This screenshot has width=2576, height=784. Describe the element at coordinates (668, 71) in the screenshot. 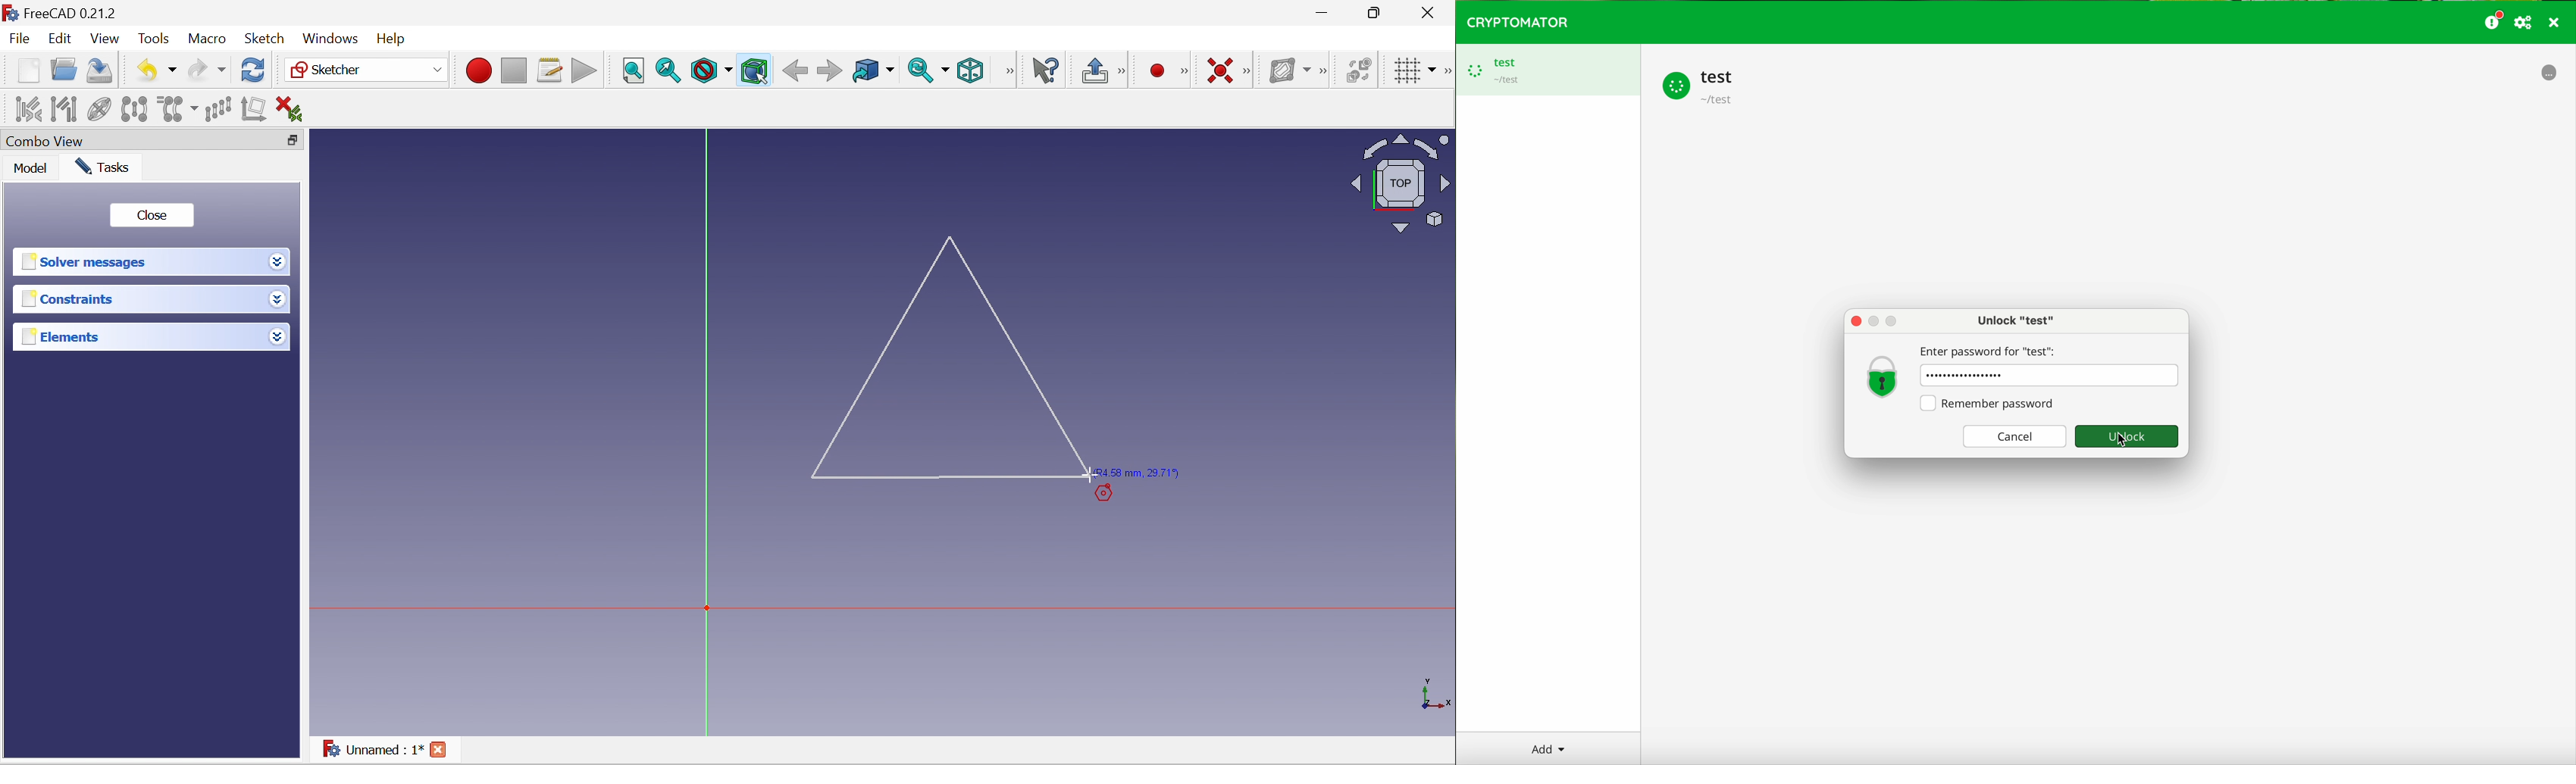

I see `Fit selection` at that location.